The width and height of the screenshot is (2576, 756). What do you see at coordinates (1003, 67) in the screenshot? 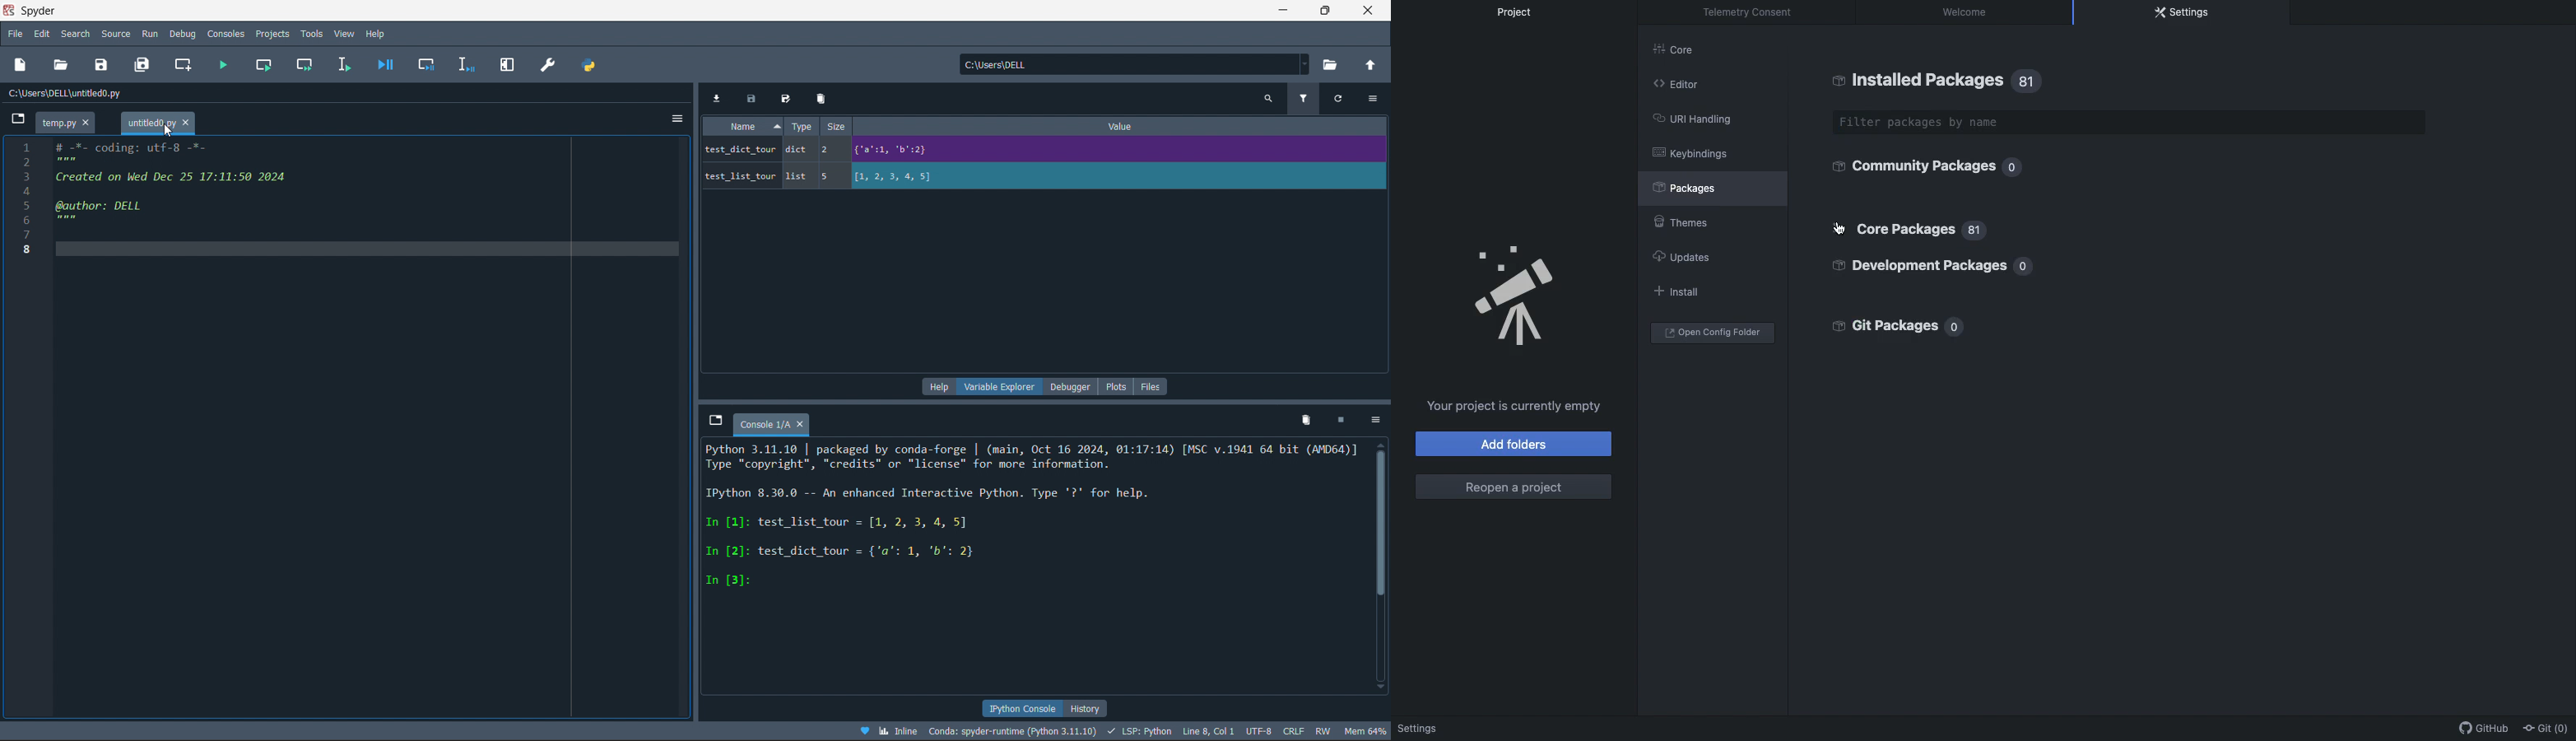
I see `C:\Users\DELL` at bounding box center [1003, 67].